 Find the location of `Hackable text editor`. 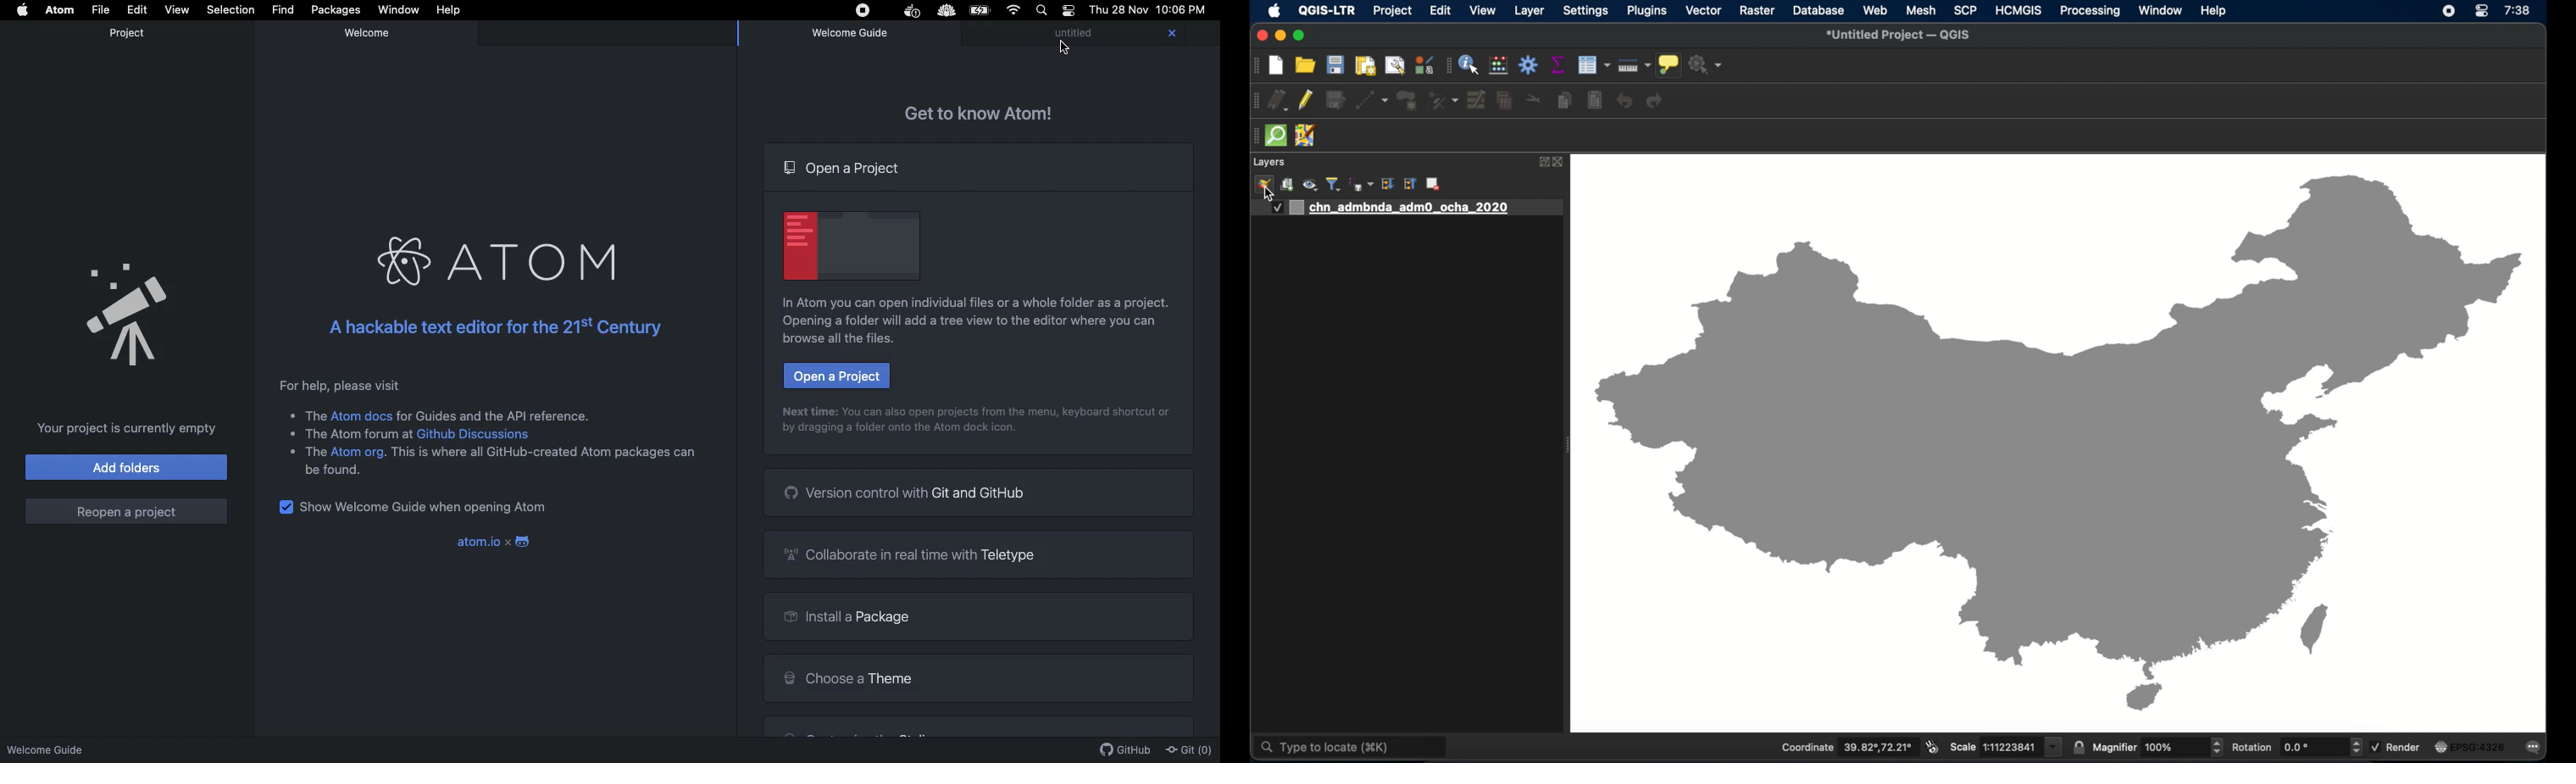

Hackable text editor is located at coordinates (492, 324).